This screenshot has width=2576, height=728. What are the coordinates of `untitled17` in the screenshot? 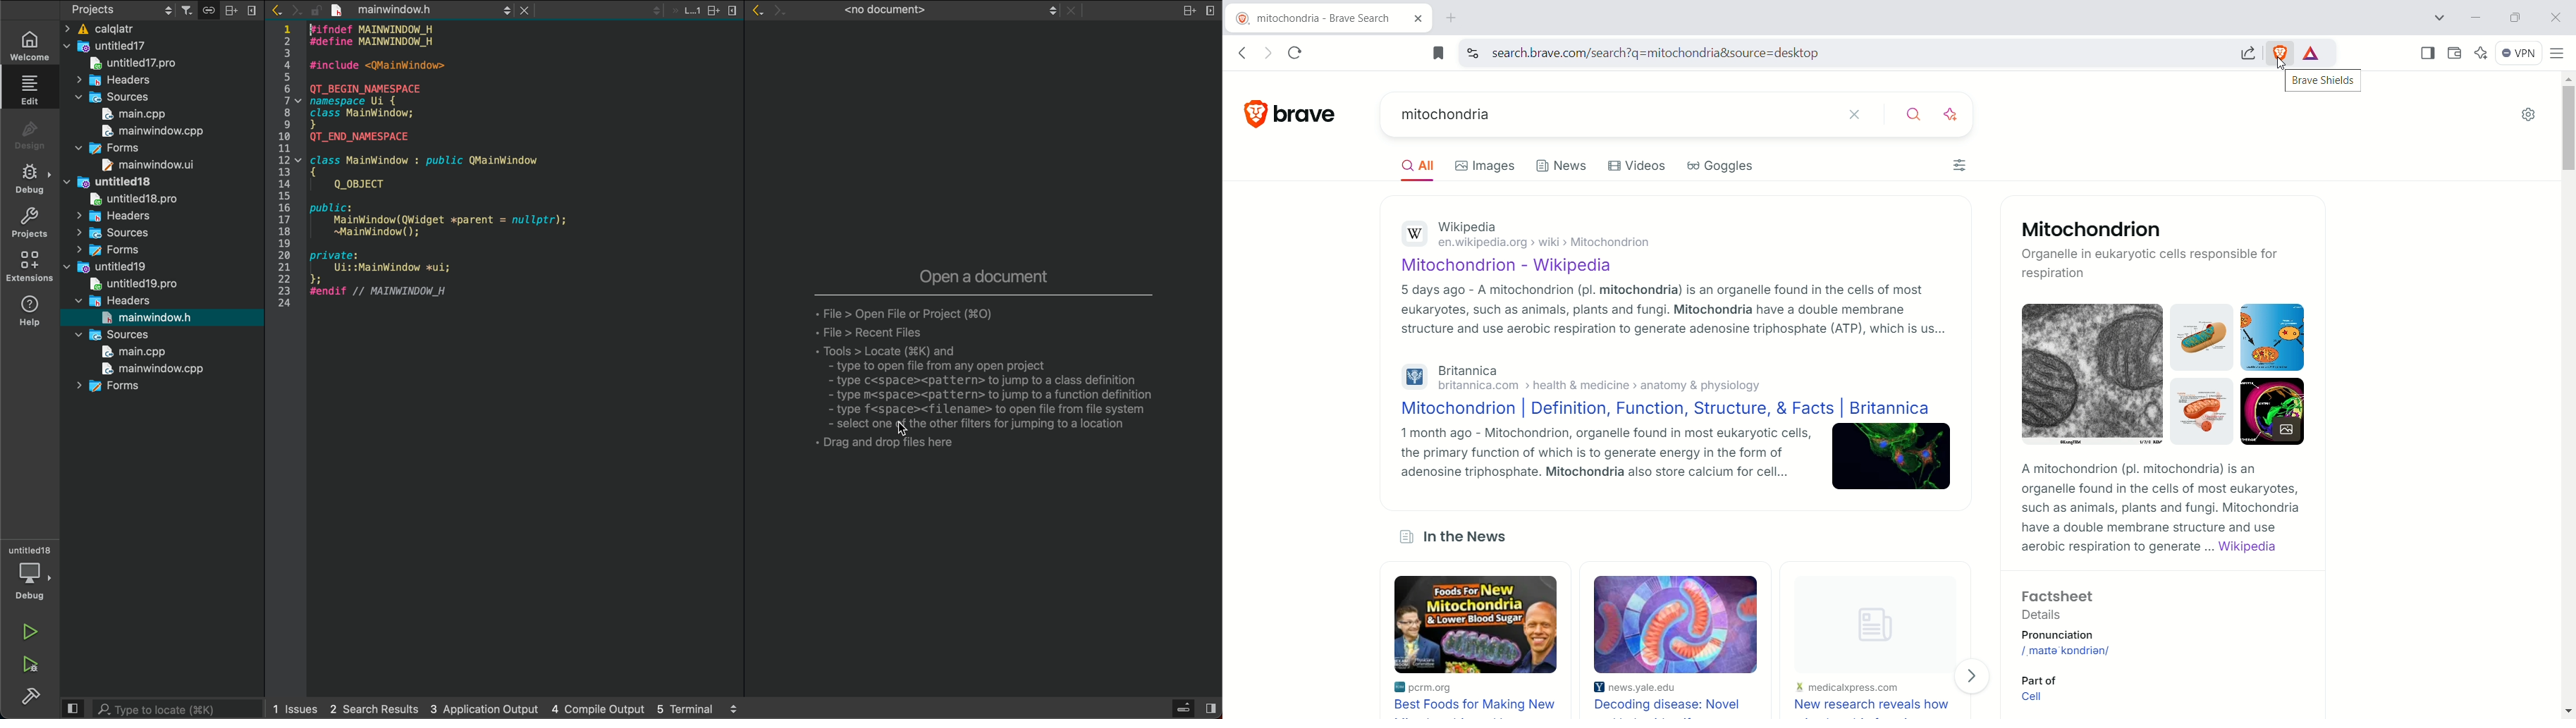 It's located at (110, 46).